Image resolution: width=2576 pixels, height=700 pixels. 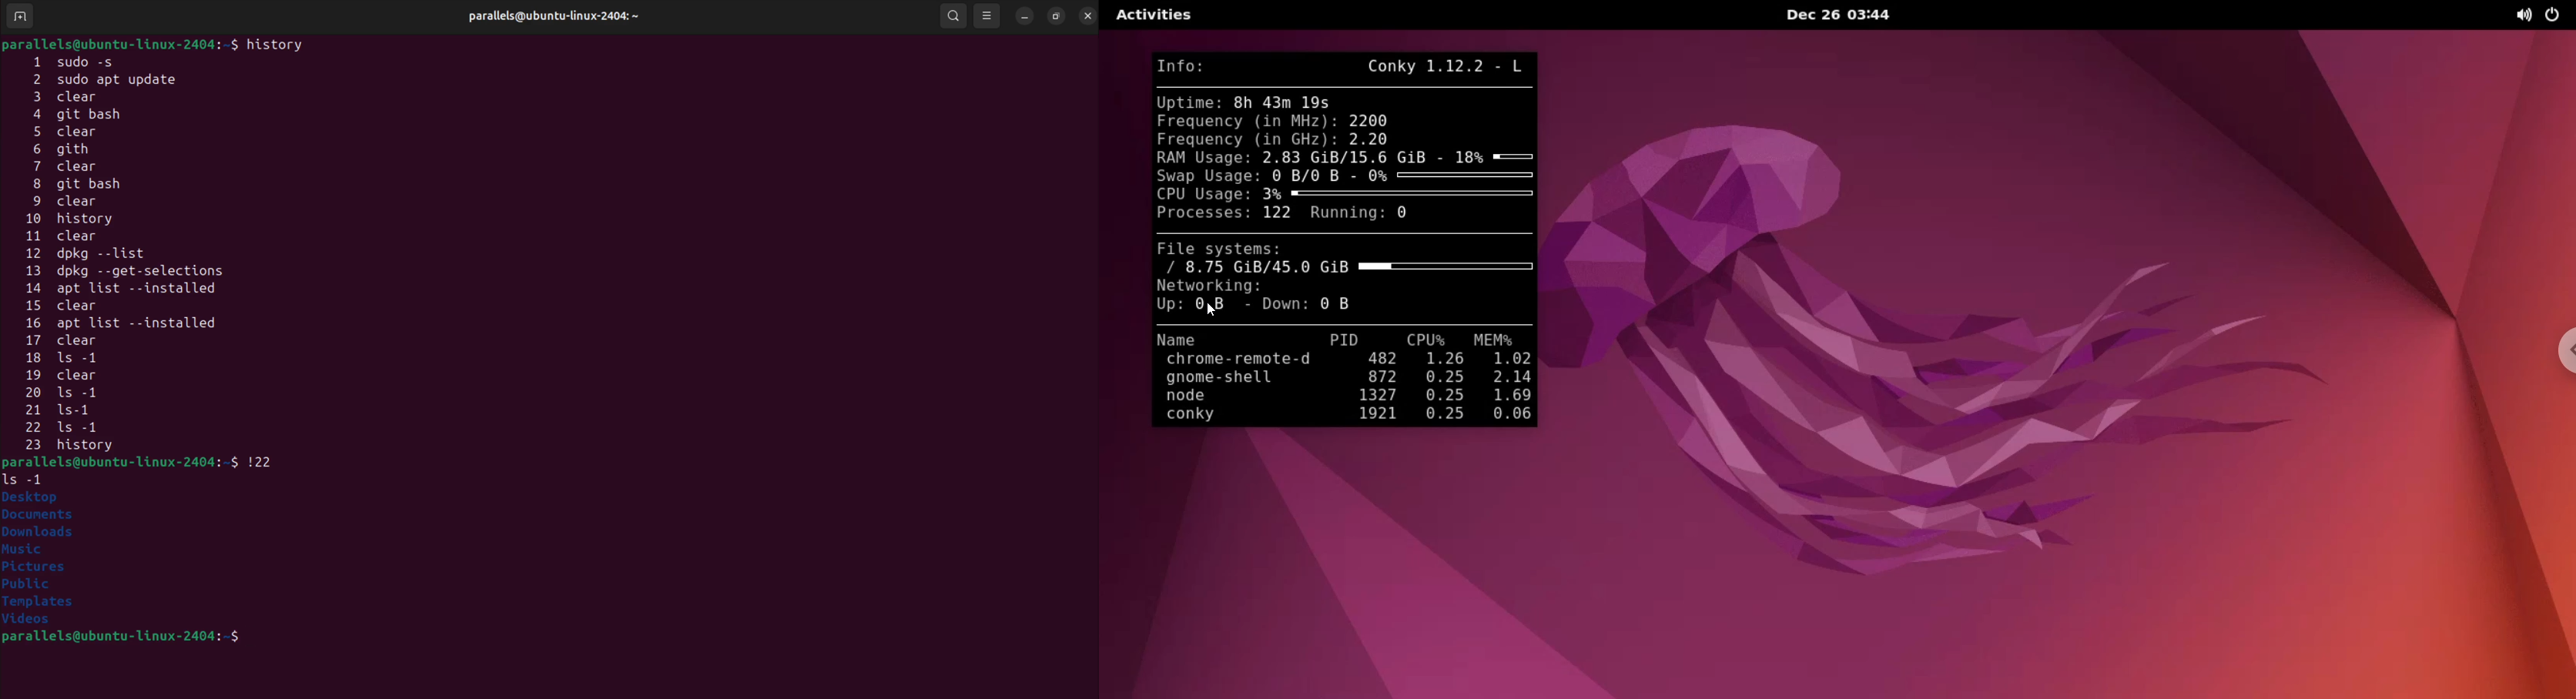 What do you see at coordinates (20, 17) in the screenshot?
I see `add terminal` at bounding box center [20, 17].